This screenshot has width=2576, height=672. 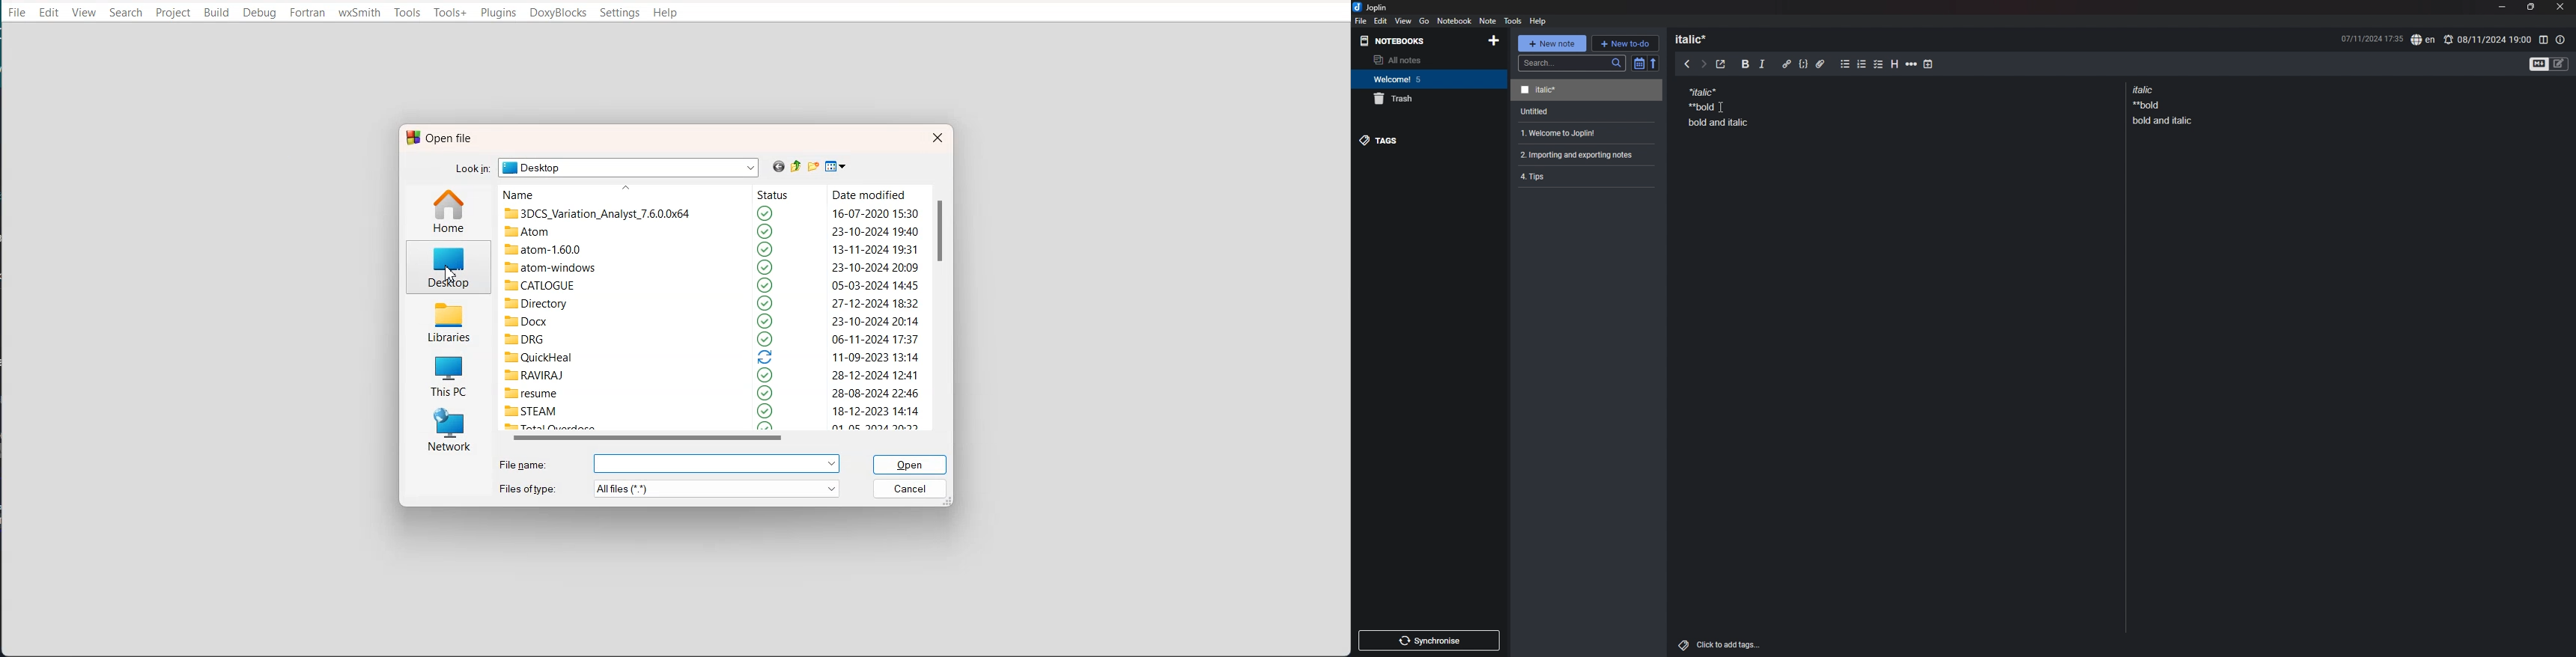 What do you see at coordinates (1581, 154) in the screenshot?
I see `note` at bounding box center [1581, 154].